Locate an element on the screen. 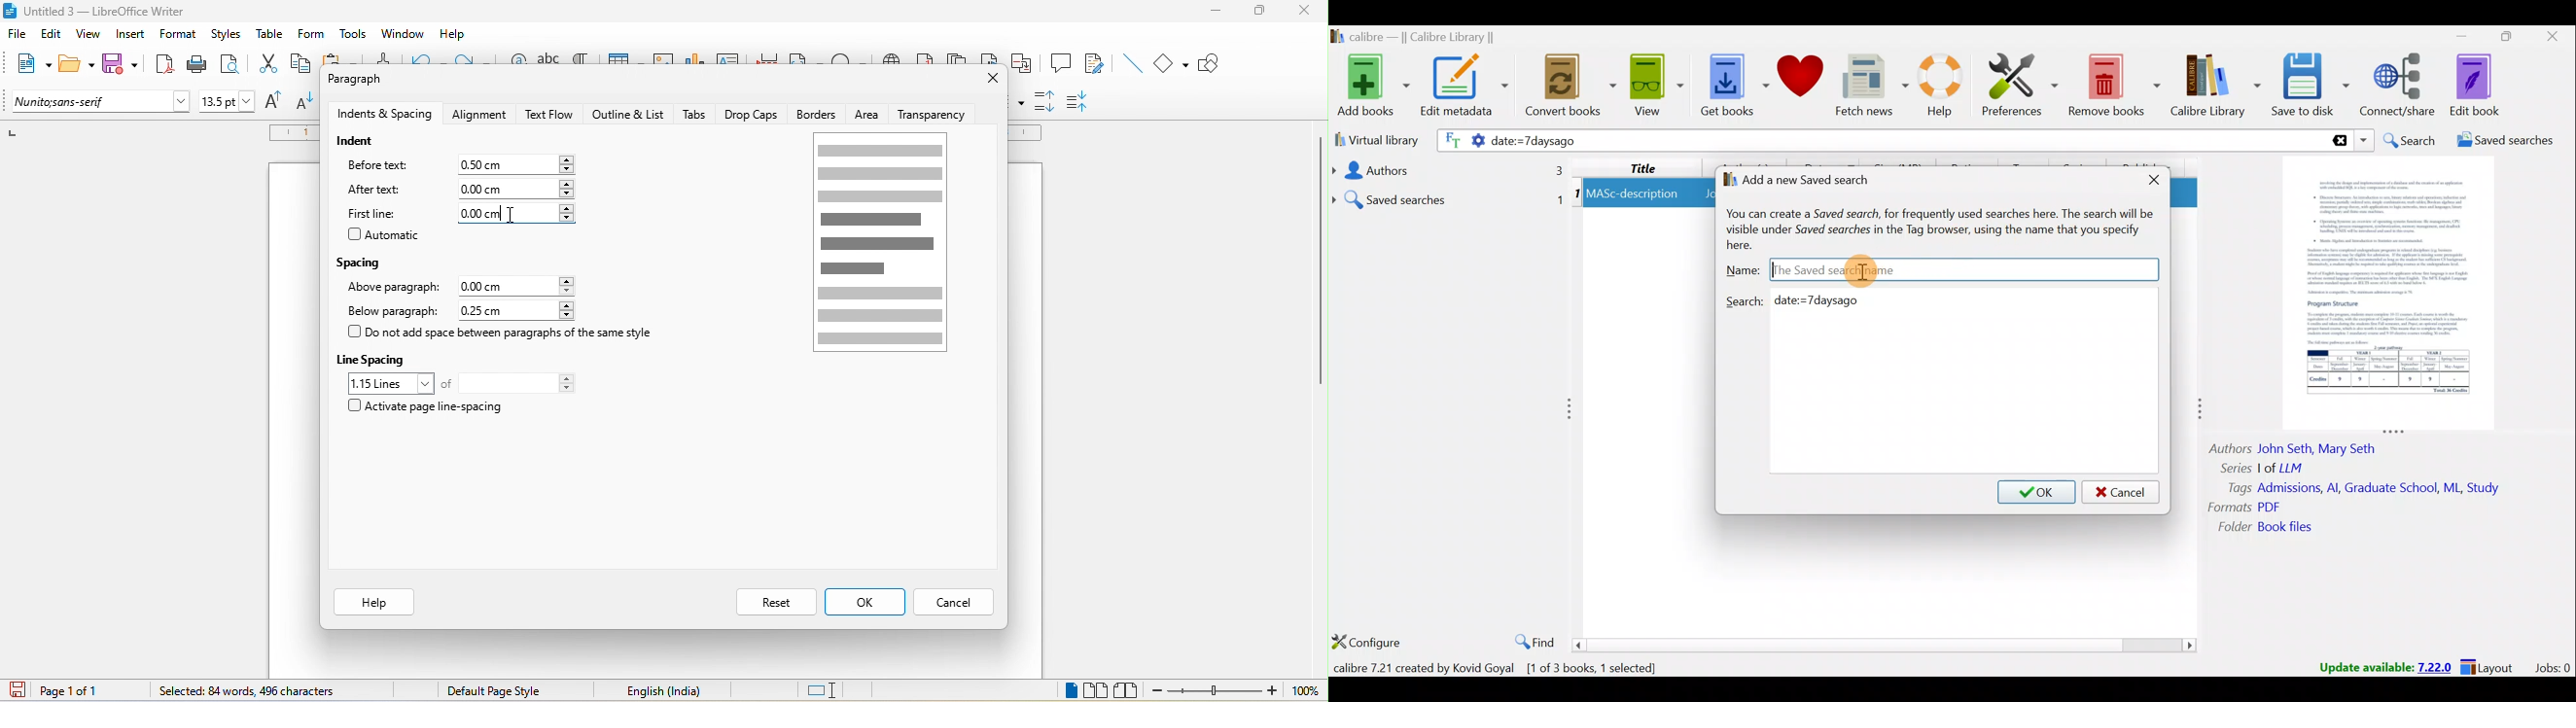  Saved searches is located at coordinates (1449, 195).